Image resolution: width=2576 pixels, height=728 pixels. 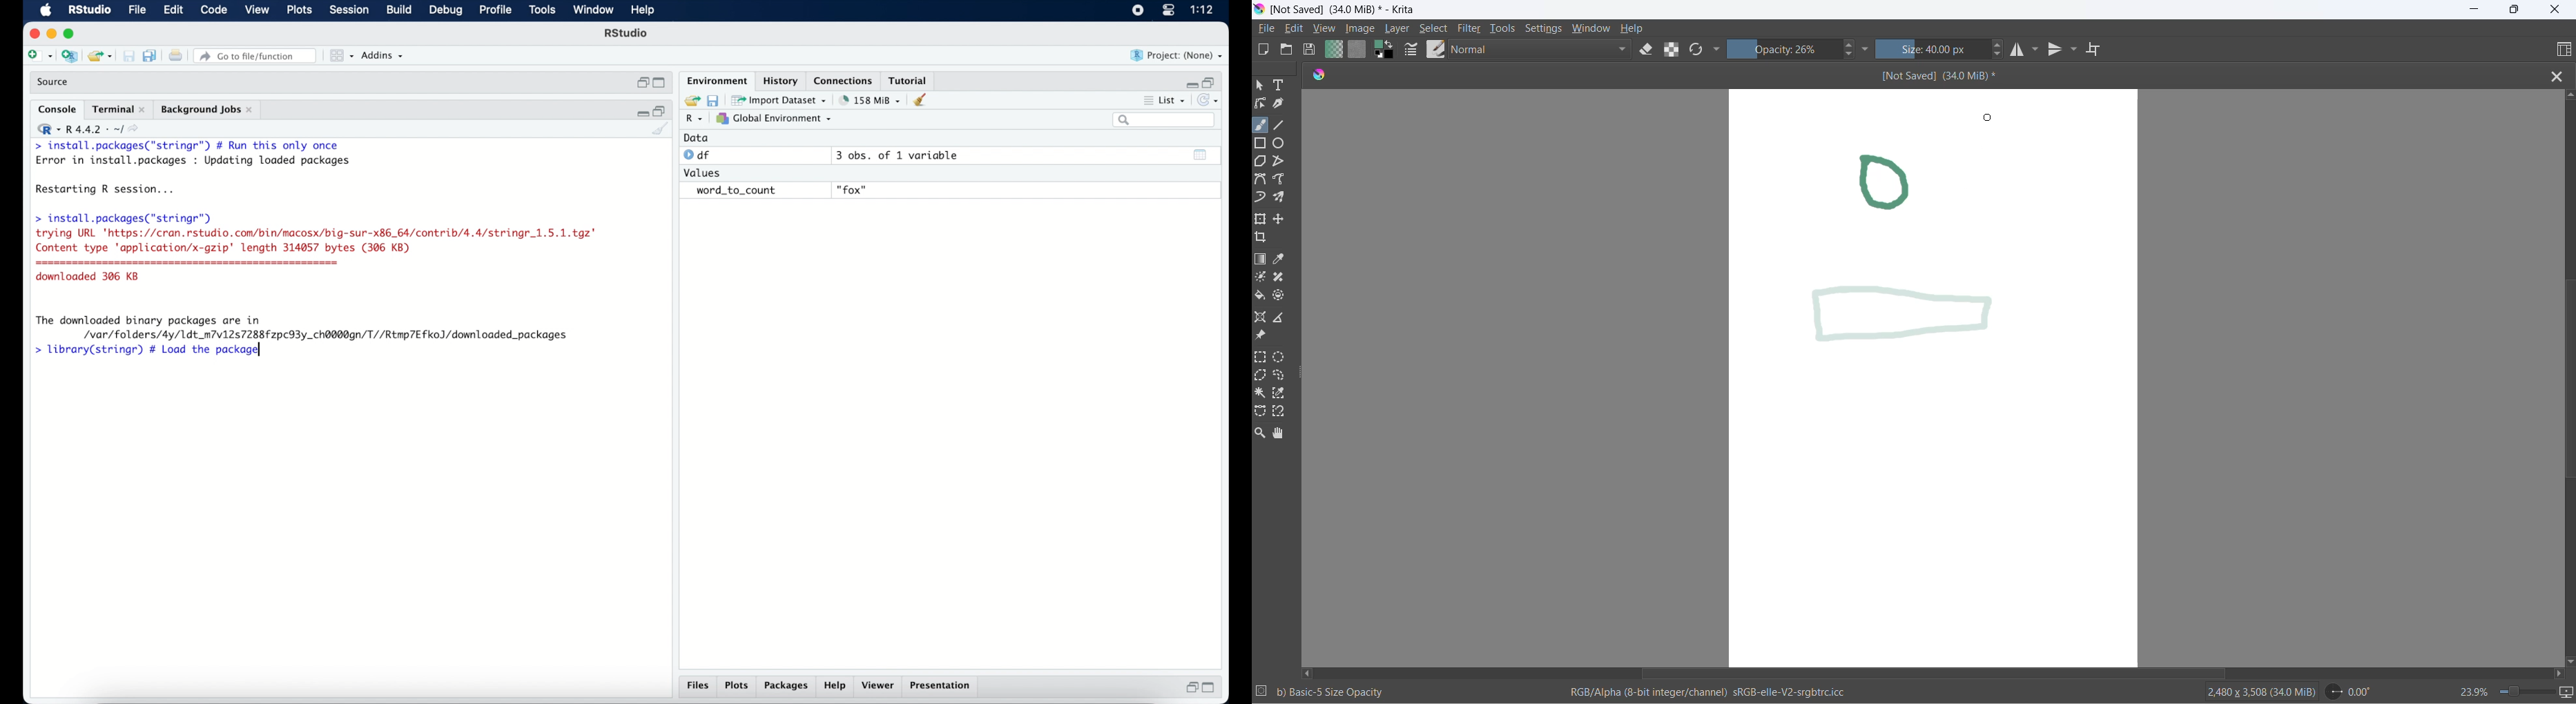 What do you see at coordinates (138, 10) in the screenshot?
I see `file` at bounding box center [138, 10].